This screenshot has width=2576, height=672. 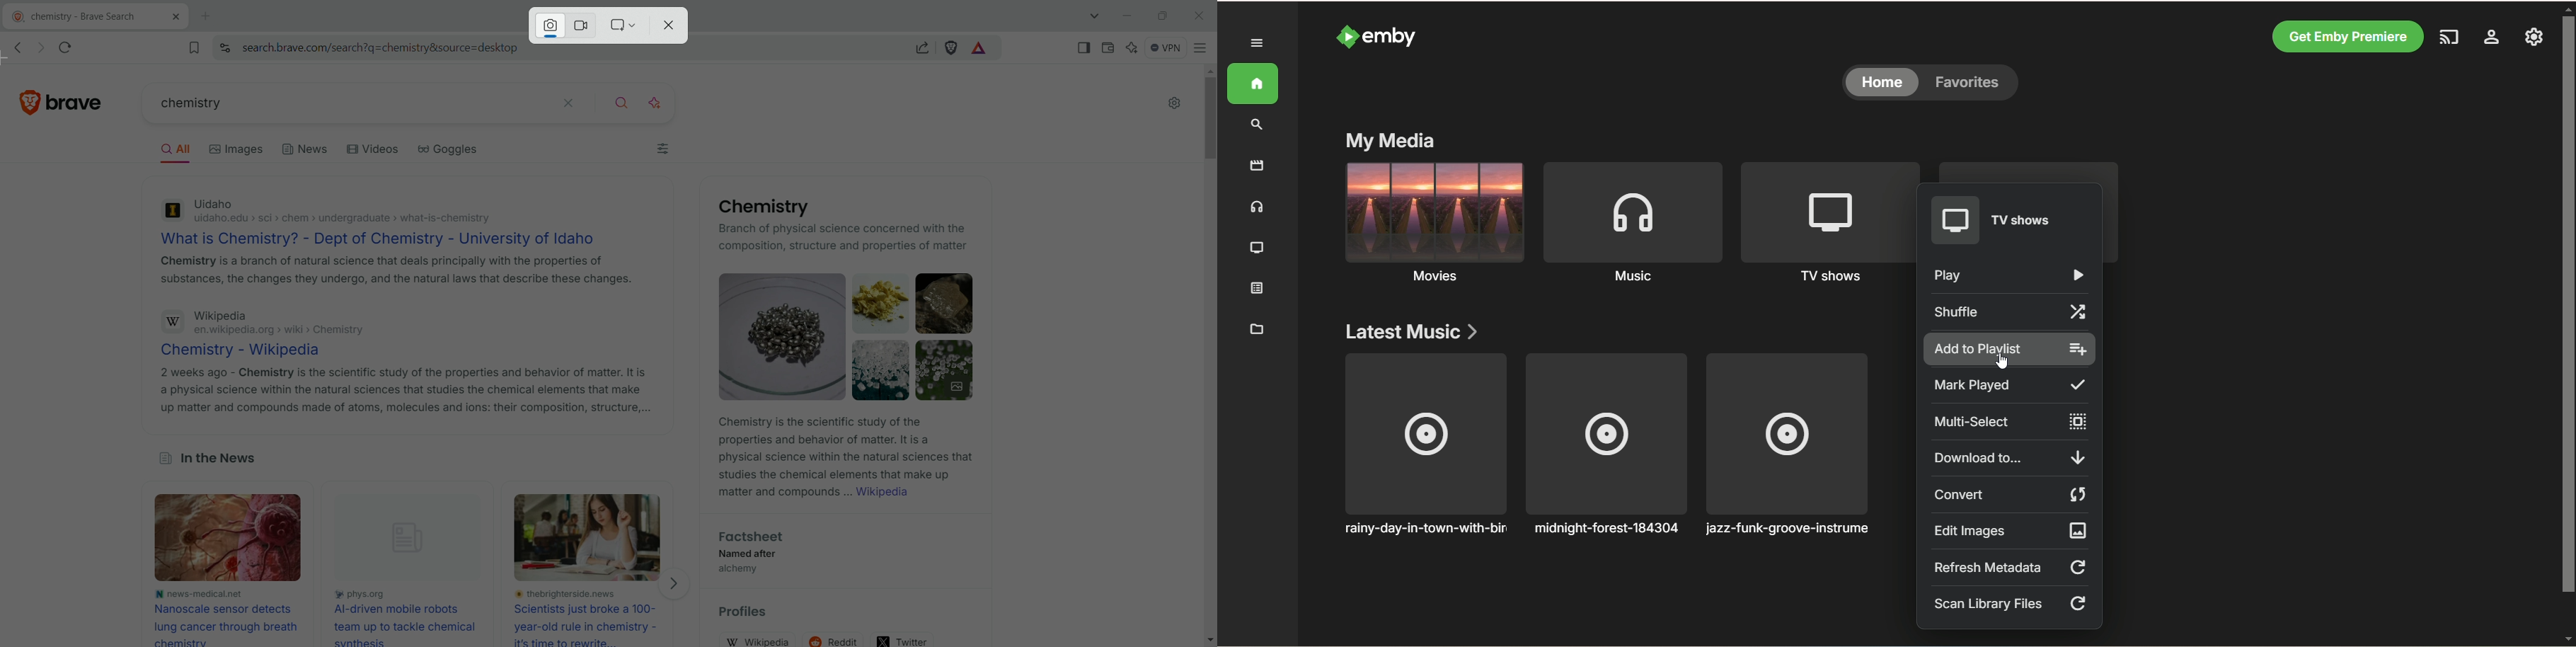 I want to click on TV shows, so click(x=1823, y=220).